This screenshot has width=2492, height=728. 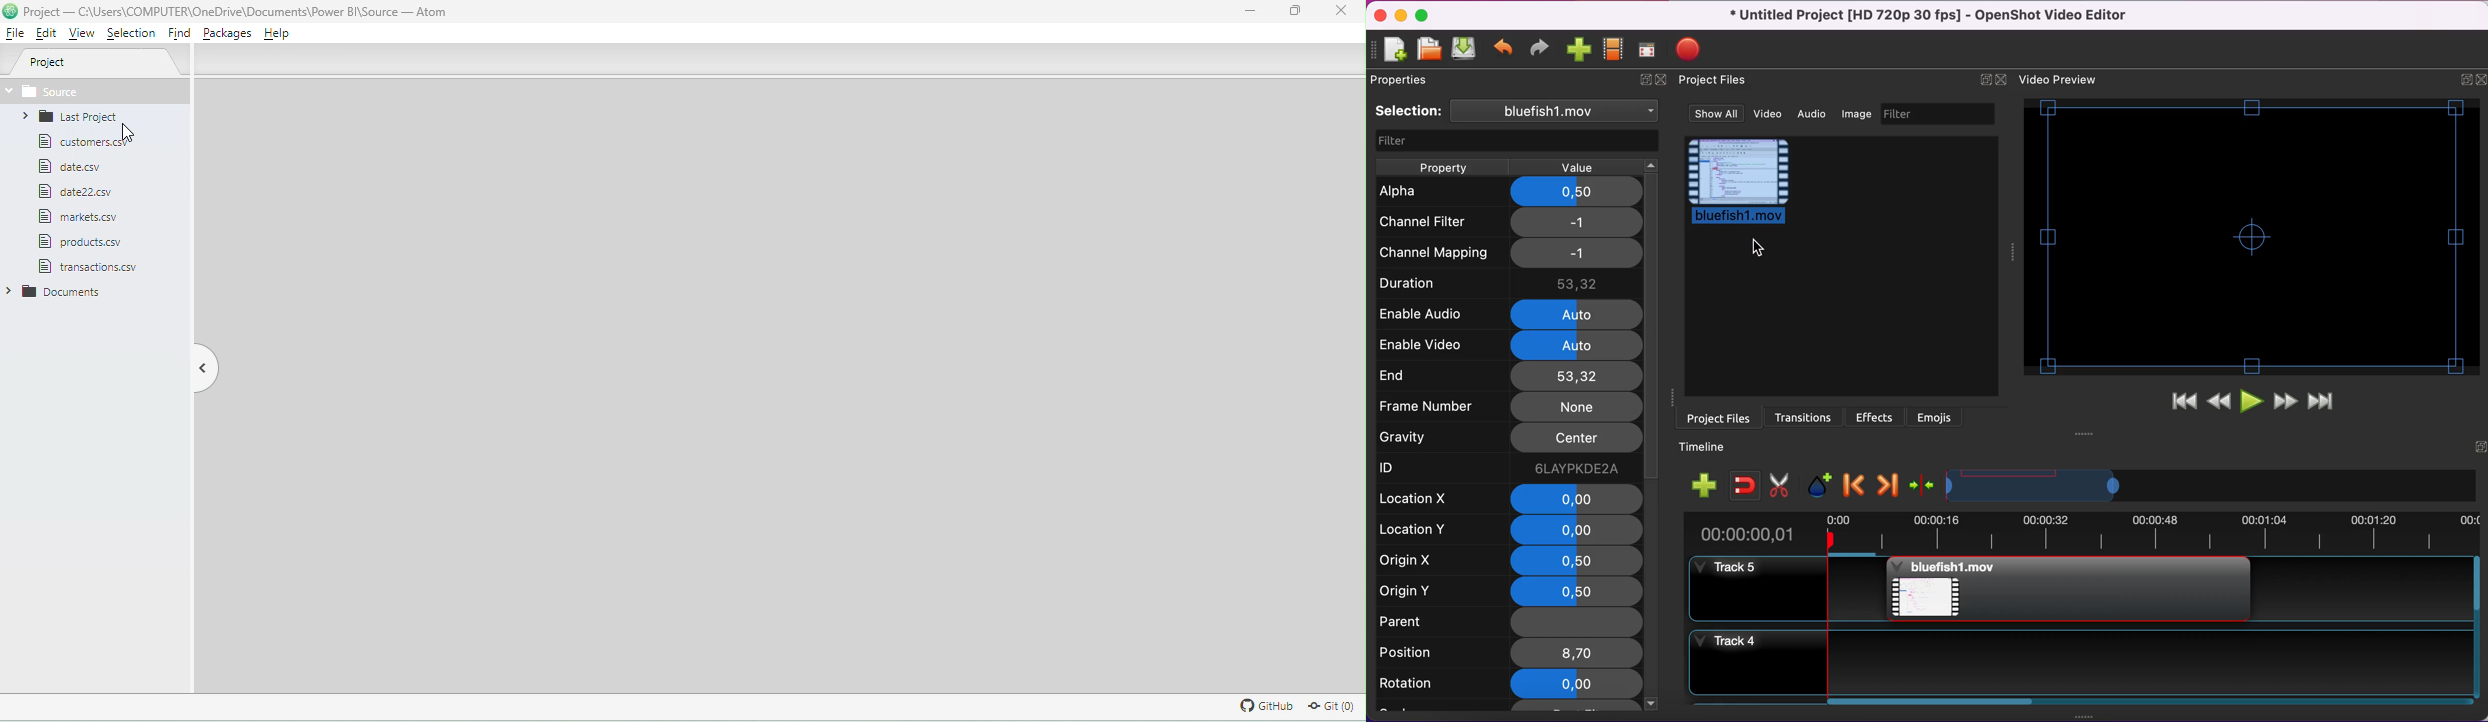 What do you see at coordinates (136, 133) in the screenshot?
I see `cursor` at bounding box center [136, 133].